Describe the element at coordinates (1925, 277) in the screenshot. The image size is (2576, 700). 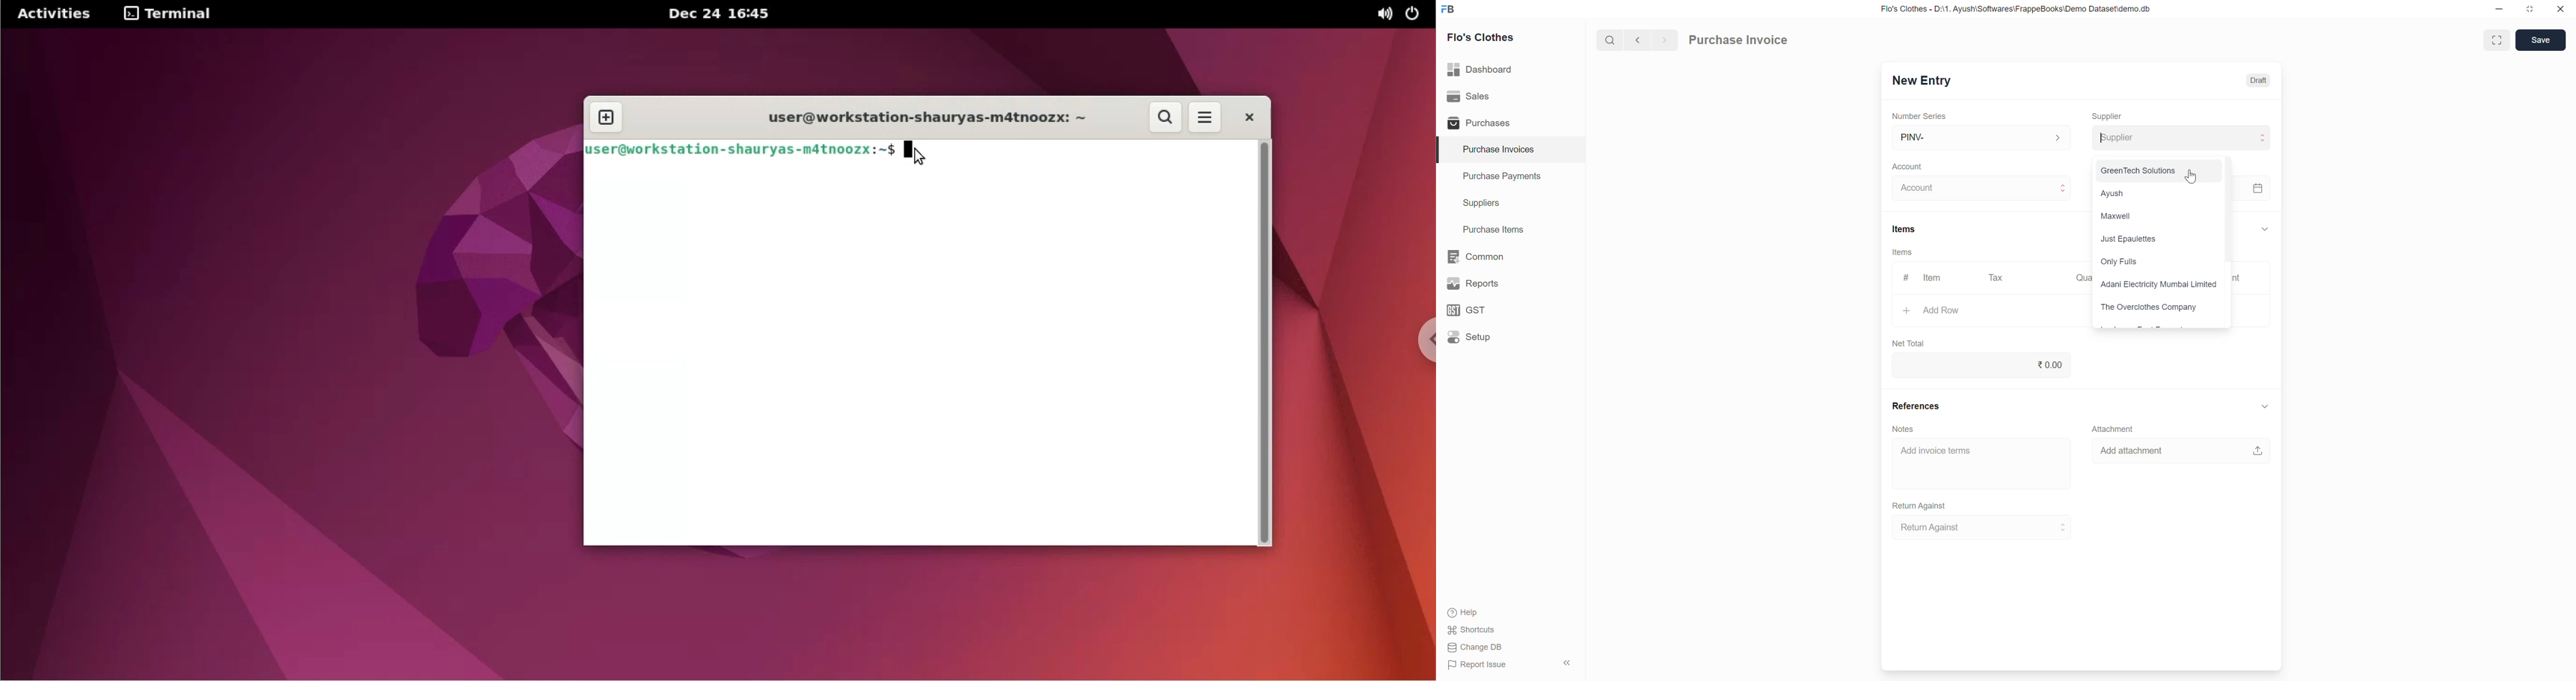
I see `# Item` at that location.